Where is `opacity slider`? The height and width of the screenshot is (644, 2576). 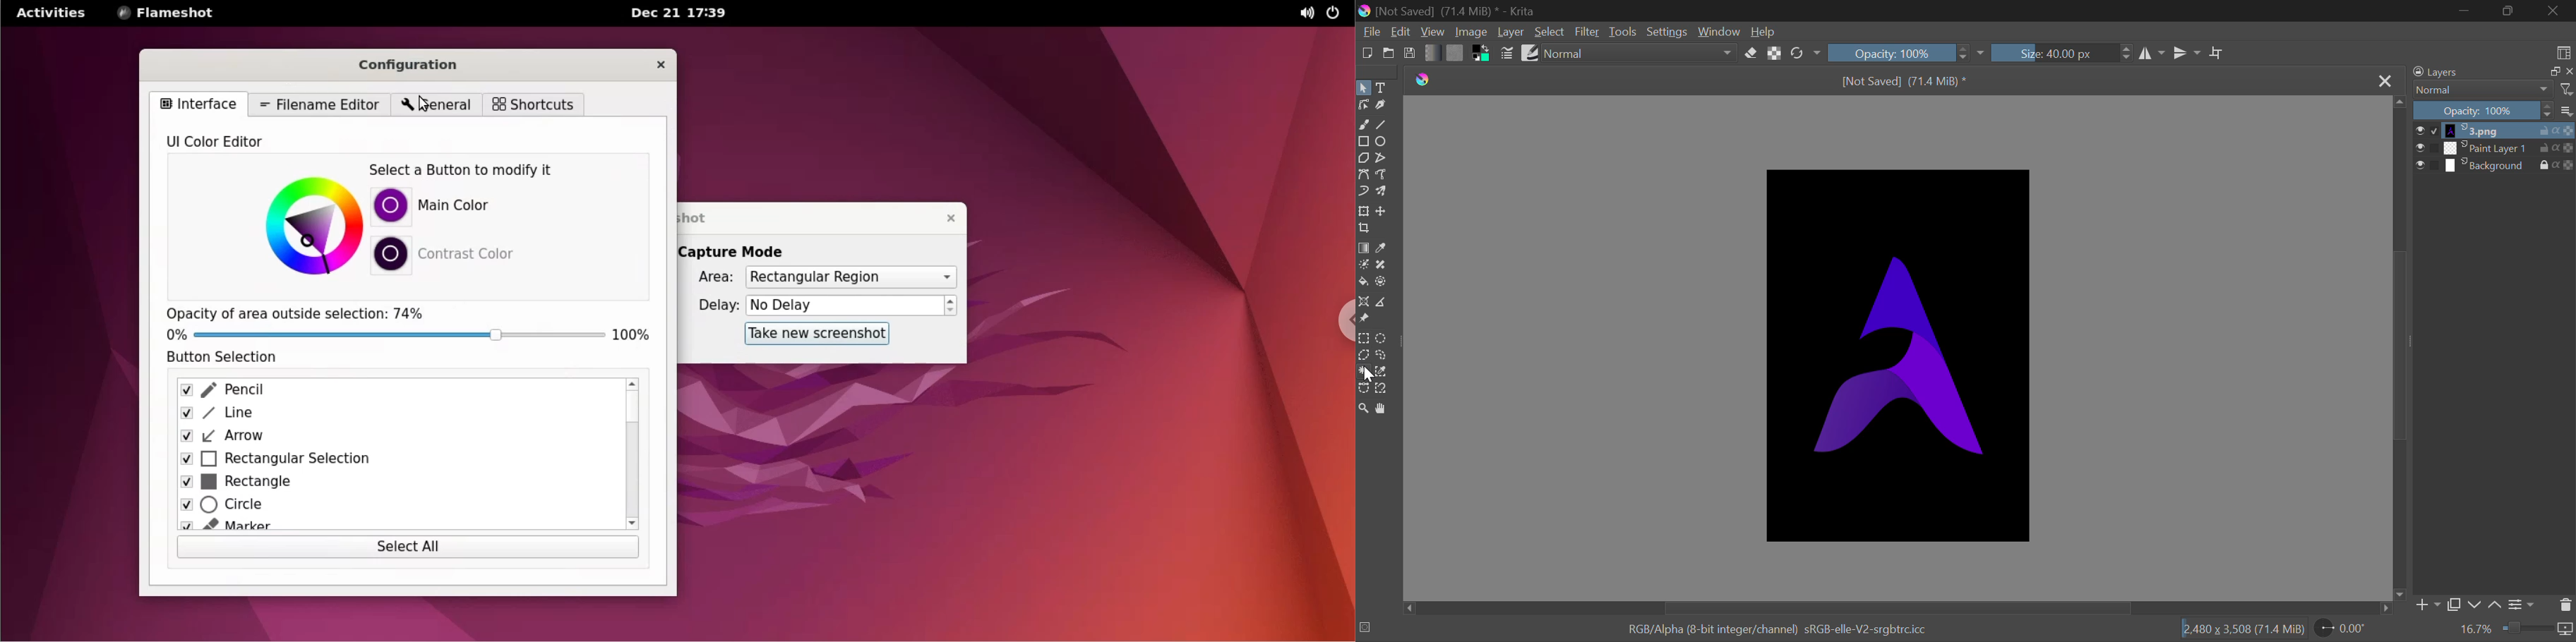 opacity slider is located at coordinates (400, 334).